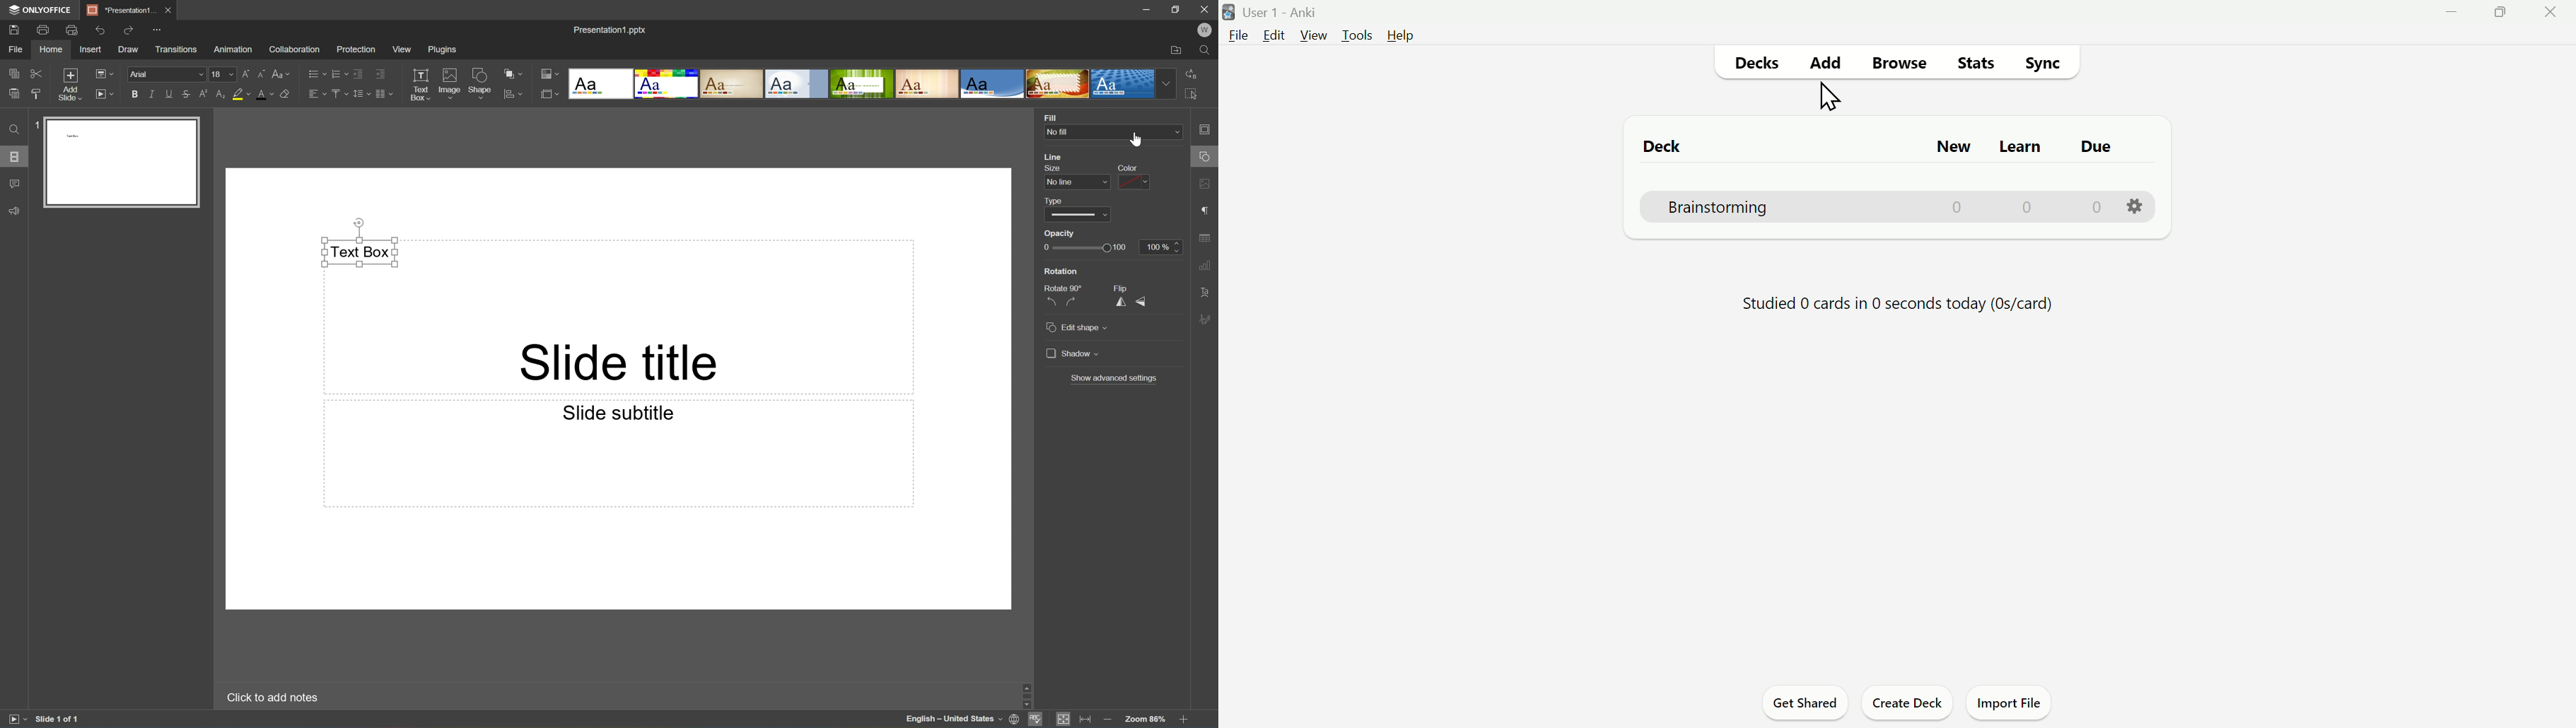 The image size is (2576, 728). What do you see at coordinates (264, 95) in the screenshot?
I see `Font color` at bounding box center [264, 95].